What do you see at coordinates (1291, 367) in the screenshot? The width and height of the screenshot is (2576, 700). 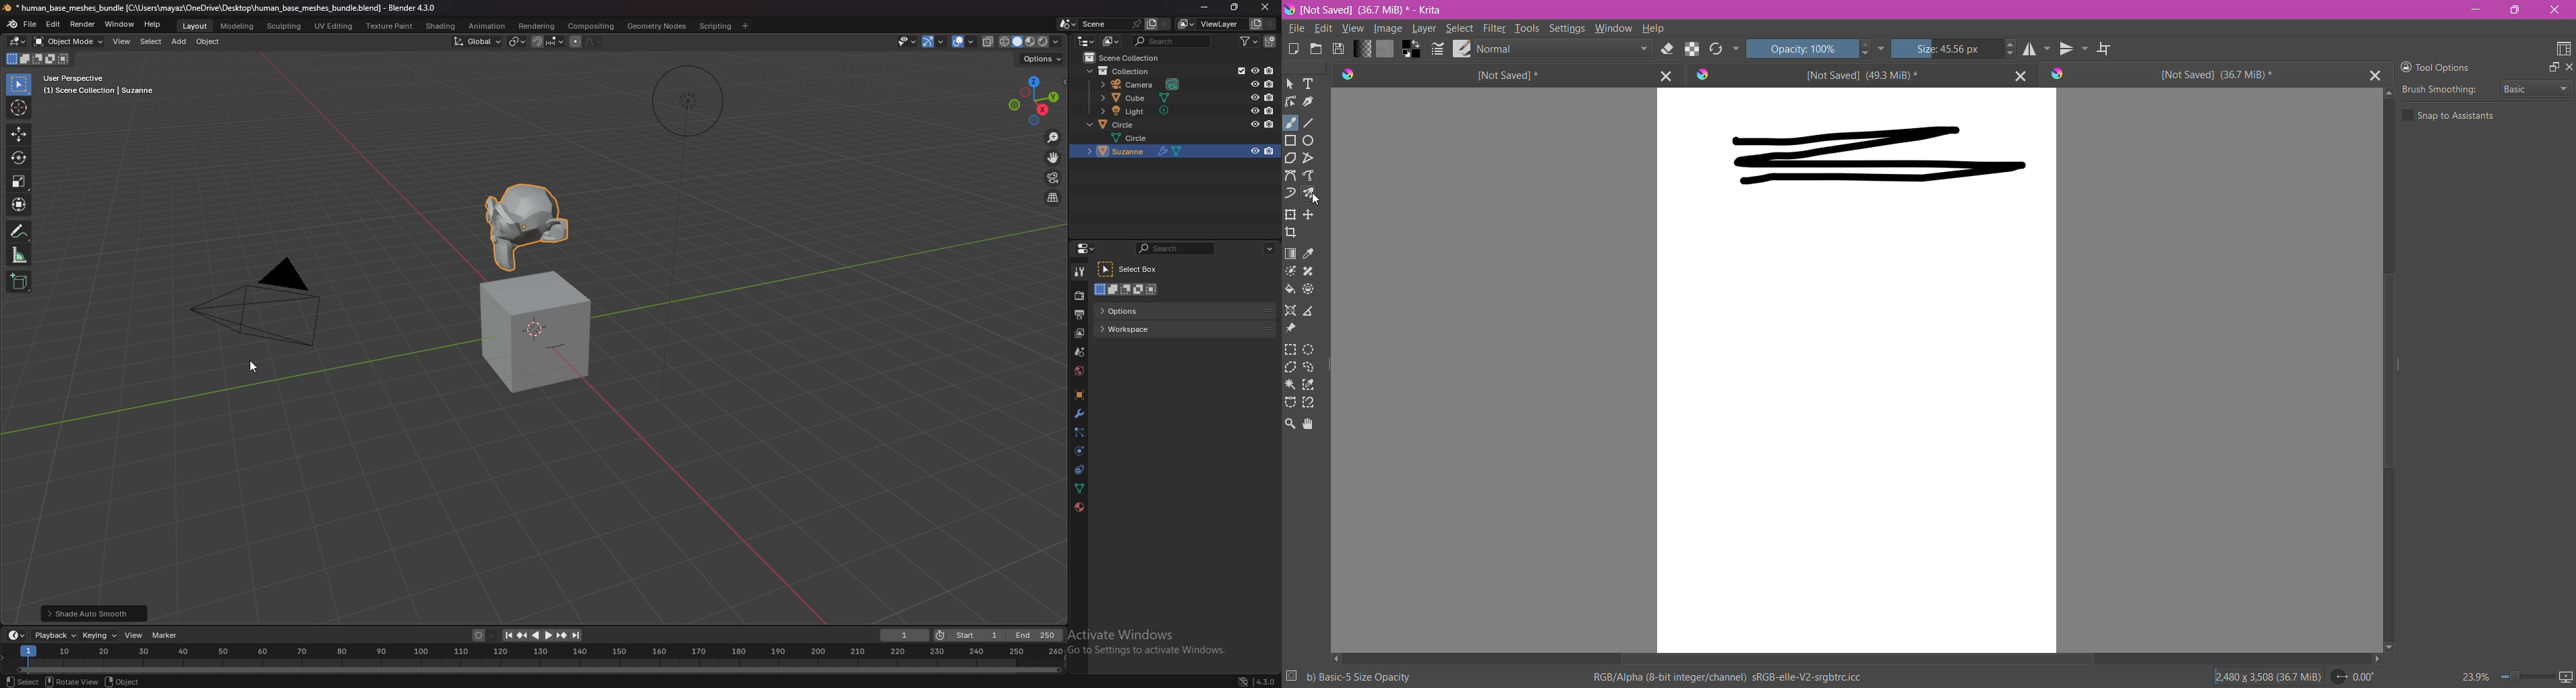 I see `Polygonal Selection Tool` at bounding box center [1291, 367].